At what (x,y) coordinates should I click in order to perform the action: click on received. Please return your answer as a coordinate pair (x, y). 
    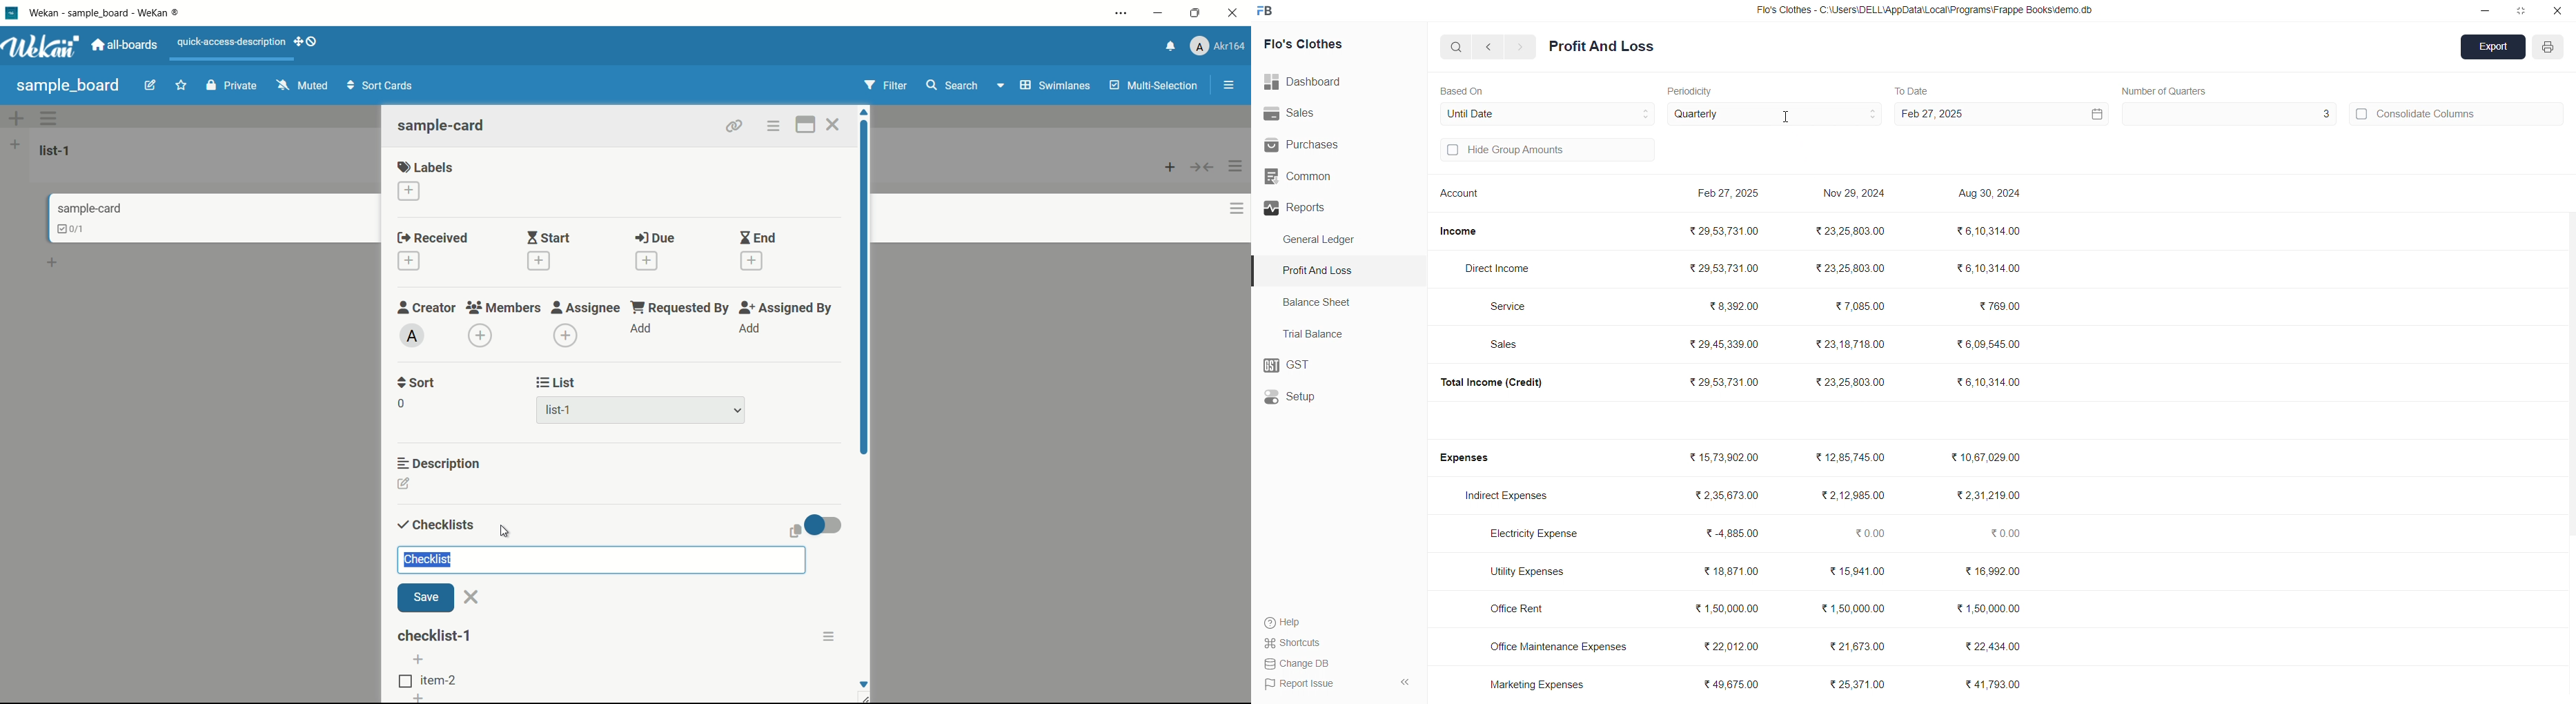
    Looking at the image, I should click on (433, 239).